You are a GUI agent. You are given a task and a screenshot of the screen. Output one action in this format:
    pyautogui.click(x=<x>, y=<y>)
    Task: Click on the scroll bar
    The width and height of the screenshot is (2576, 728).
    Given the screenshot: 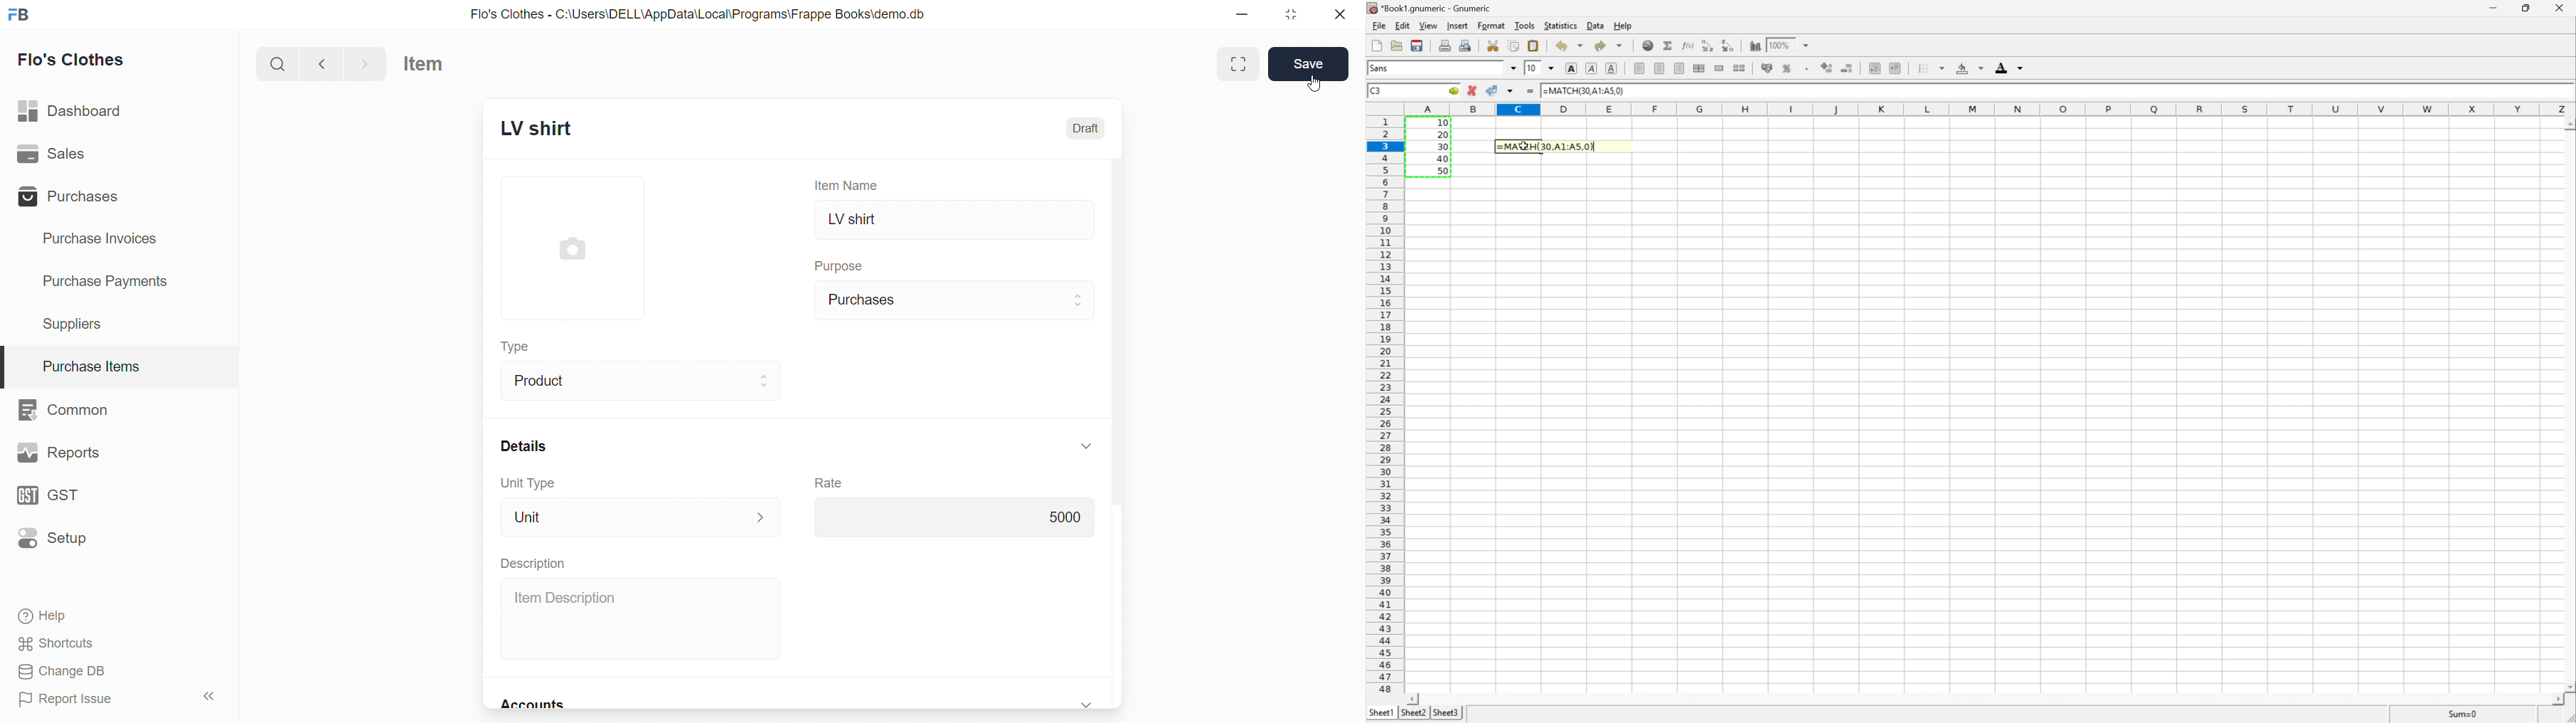 What is the action you would take?
    pyautogui.click(x=1122, y=433)
    